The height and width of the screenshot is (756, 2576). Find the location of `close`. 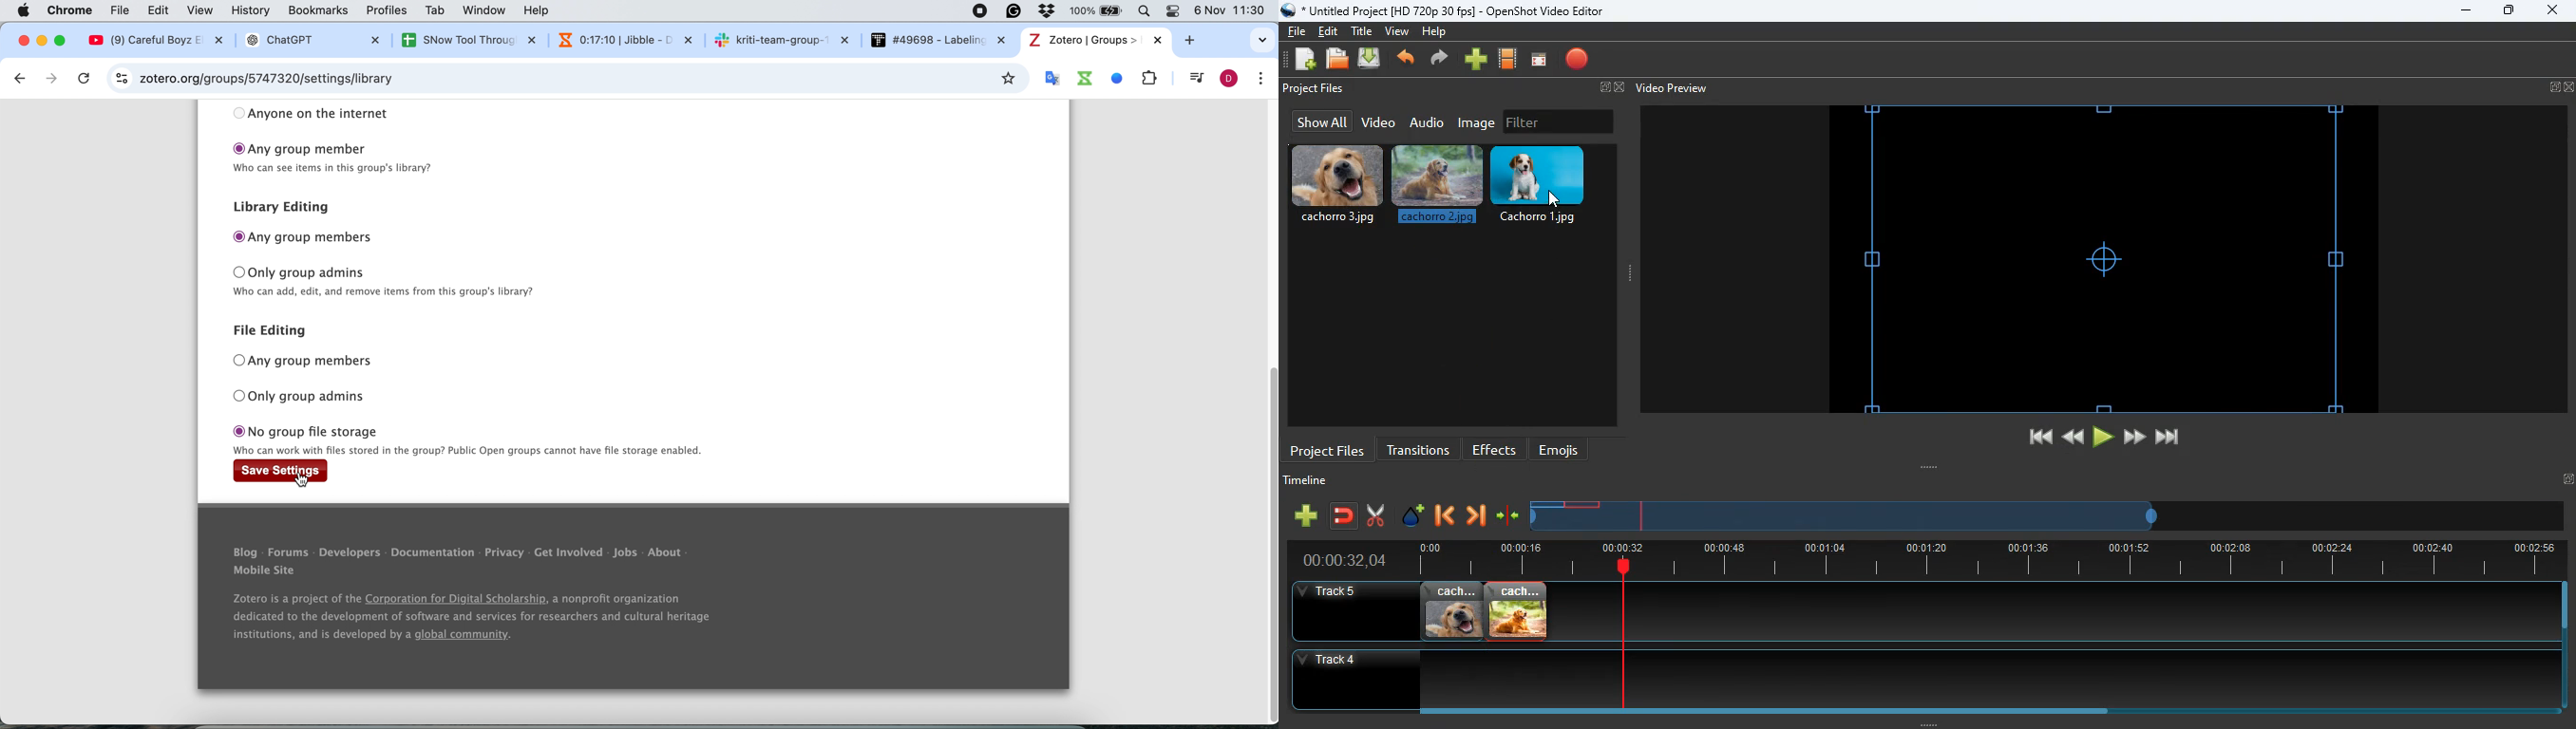

close is located at coordinates (22, 40).